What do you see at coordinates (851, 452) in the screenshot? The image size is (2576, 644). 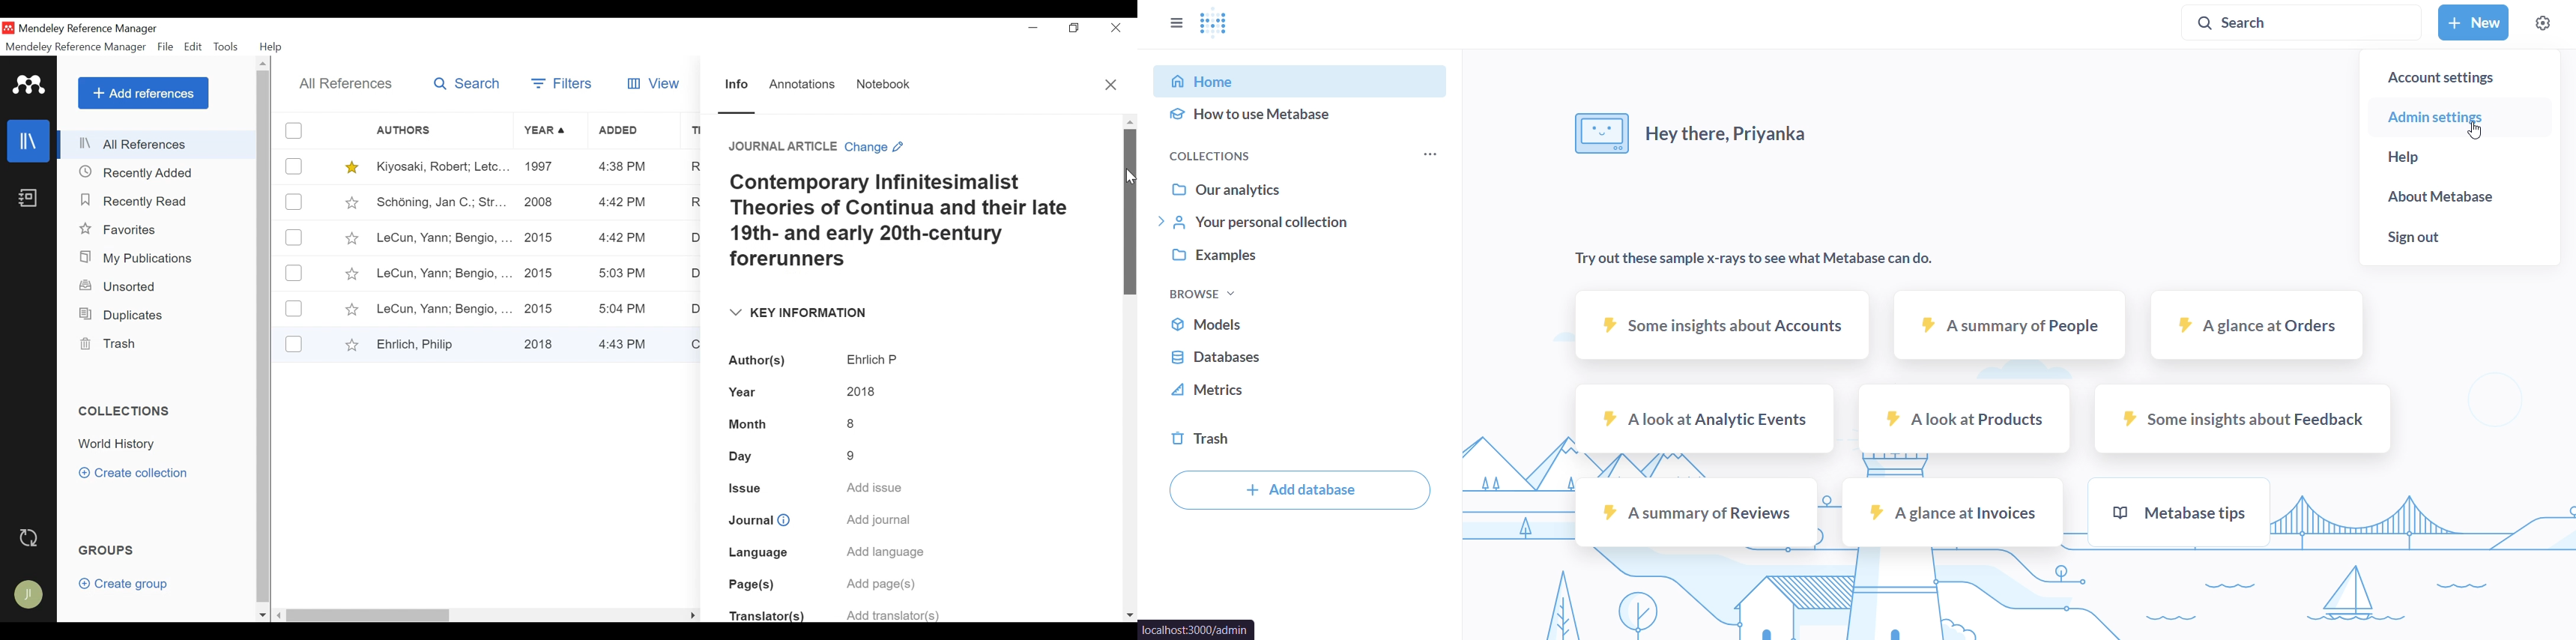 I see `9` at bounding box center [851, 452].